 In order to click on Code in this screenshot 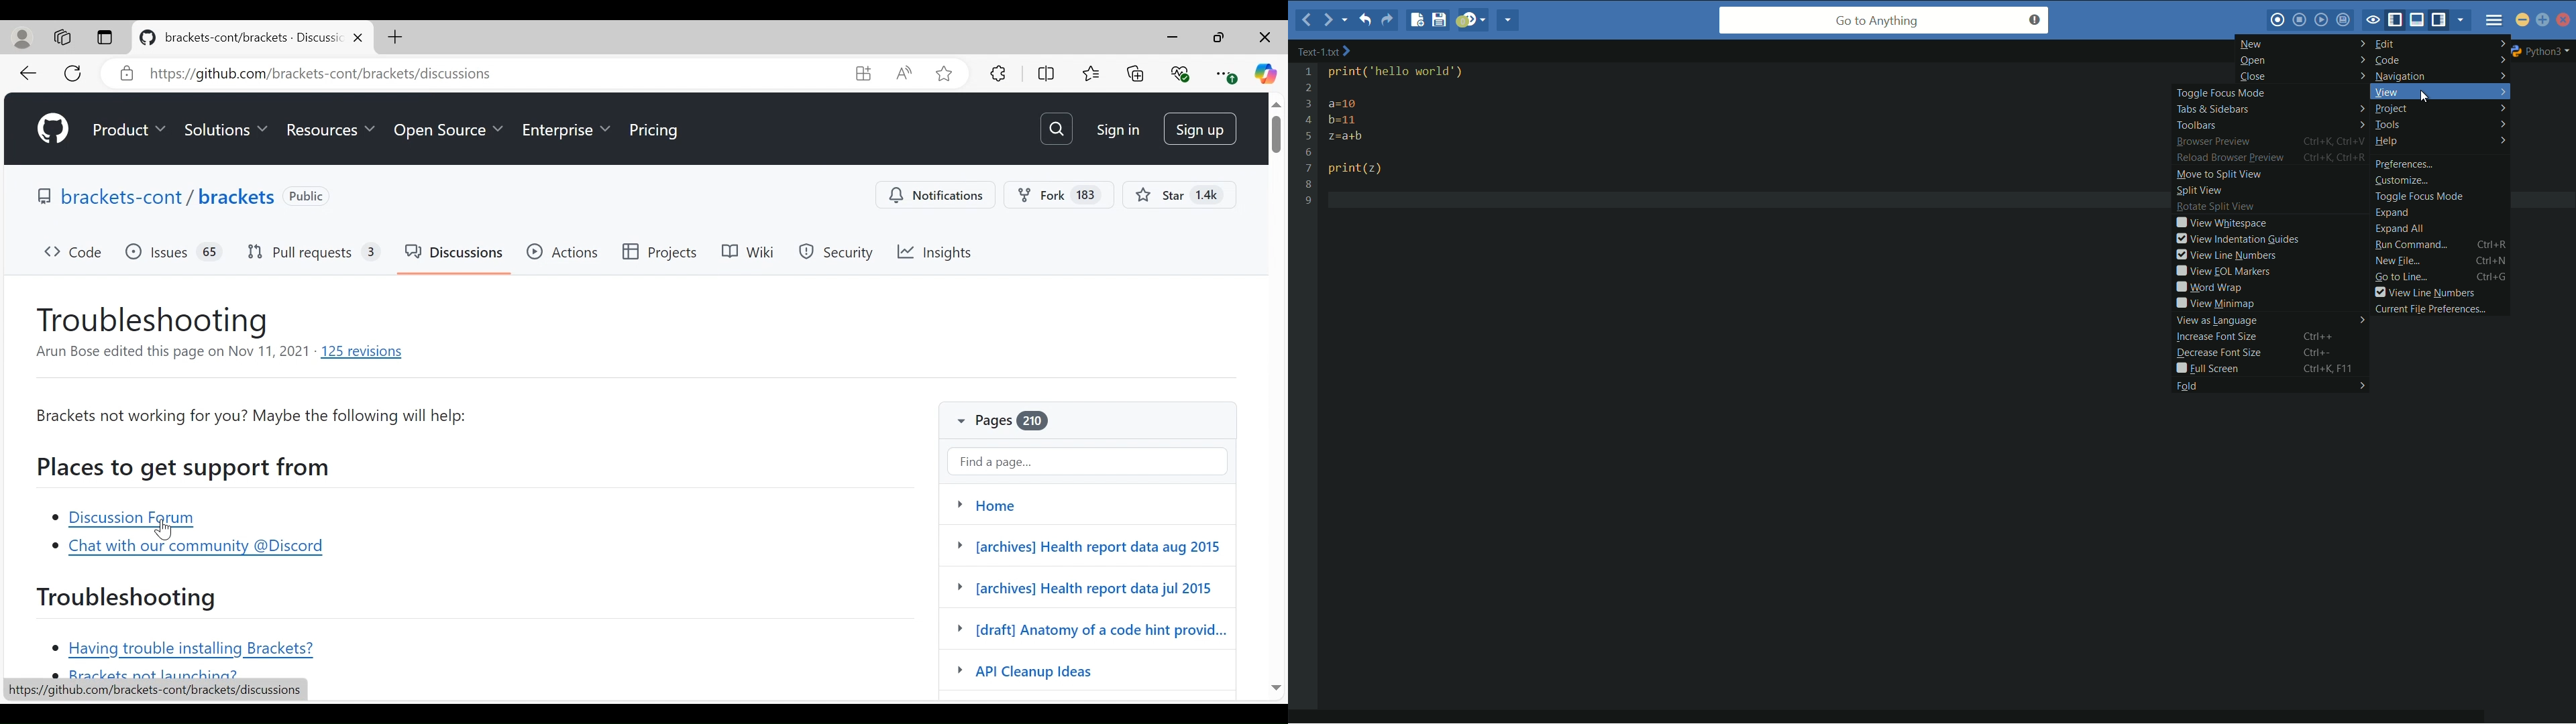, I will do `click(74, 254)`.